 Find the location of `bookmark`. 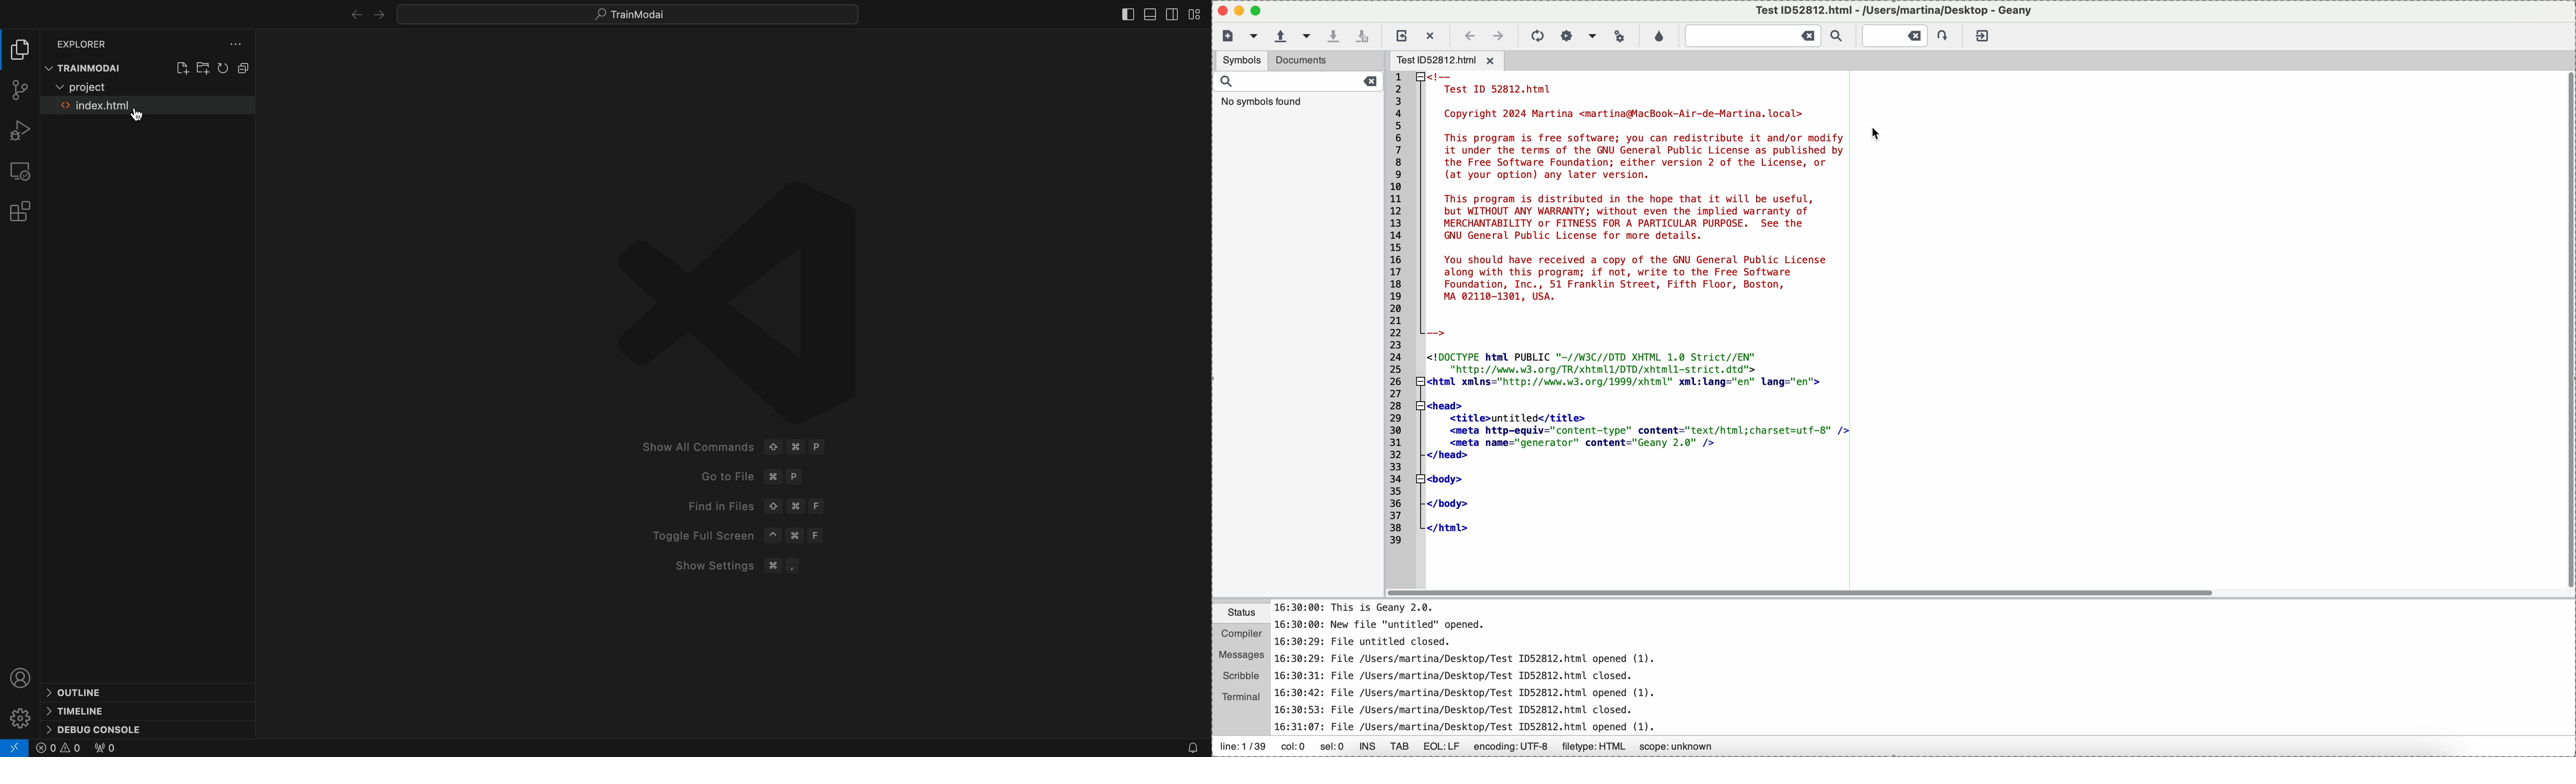

bookmark is located at coordinates (1170, 13).